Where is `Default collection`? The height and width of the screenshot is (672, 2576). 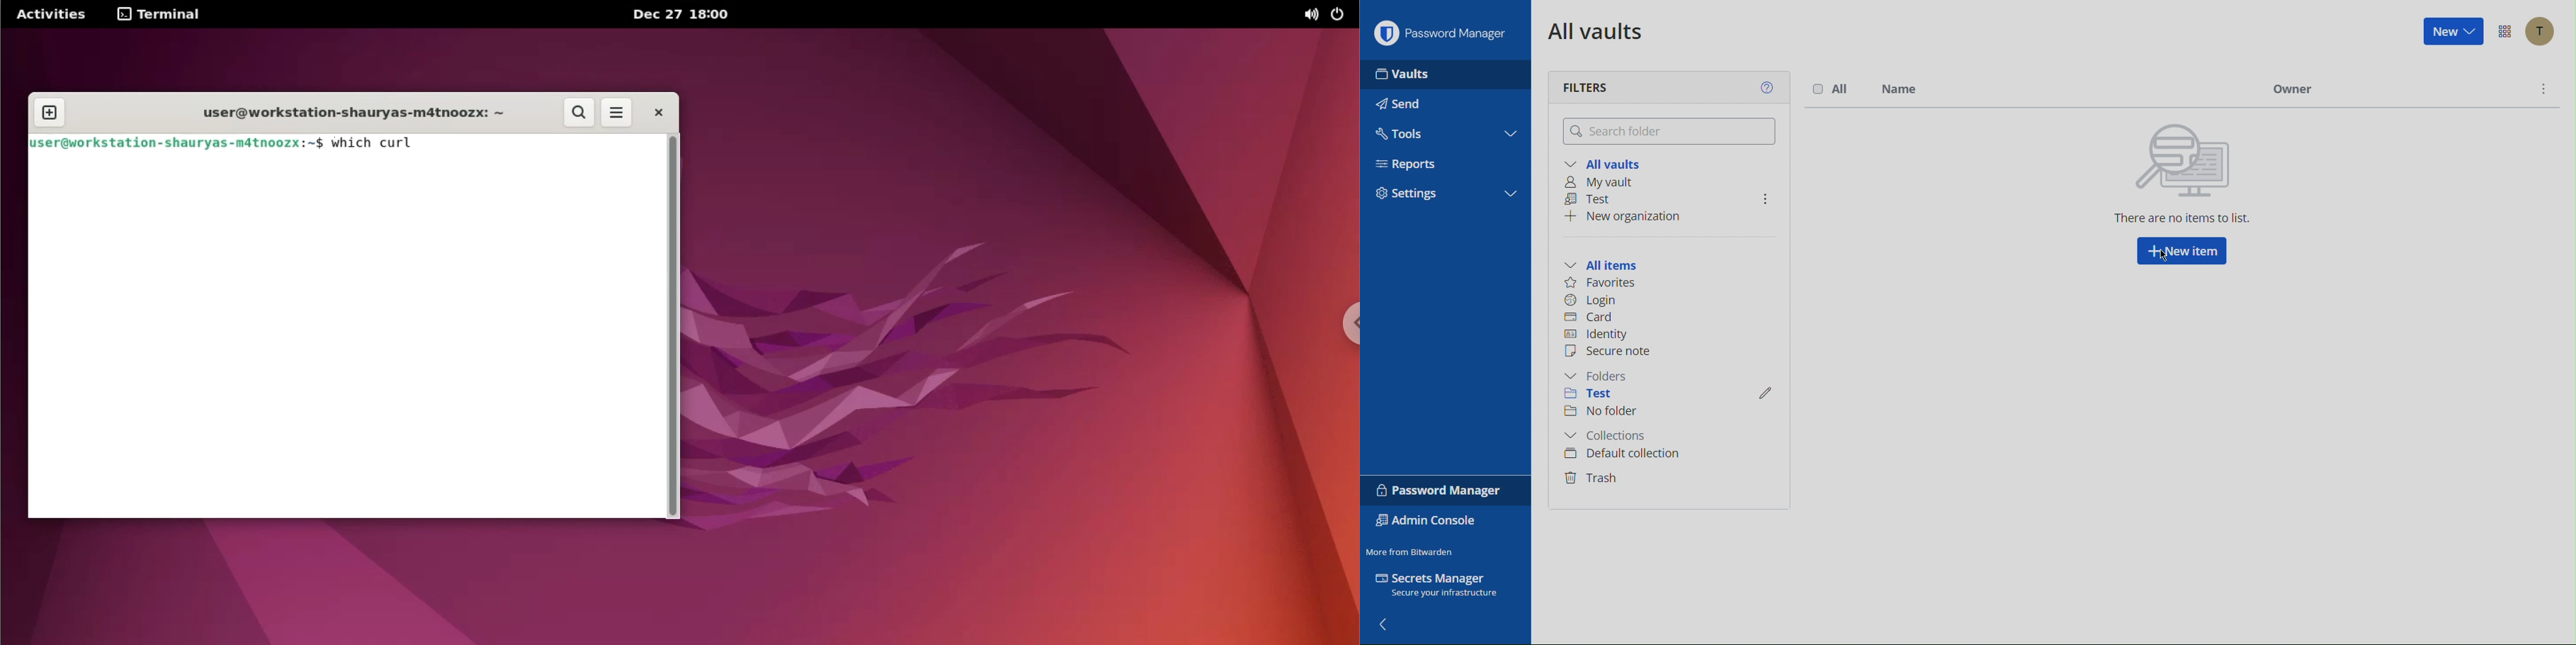 Default collection is located at coordinates (1622, 455).